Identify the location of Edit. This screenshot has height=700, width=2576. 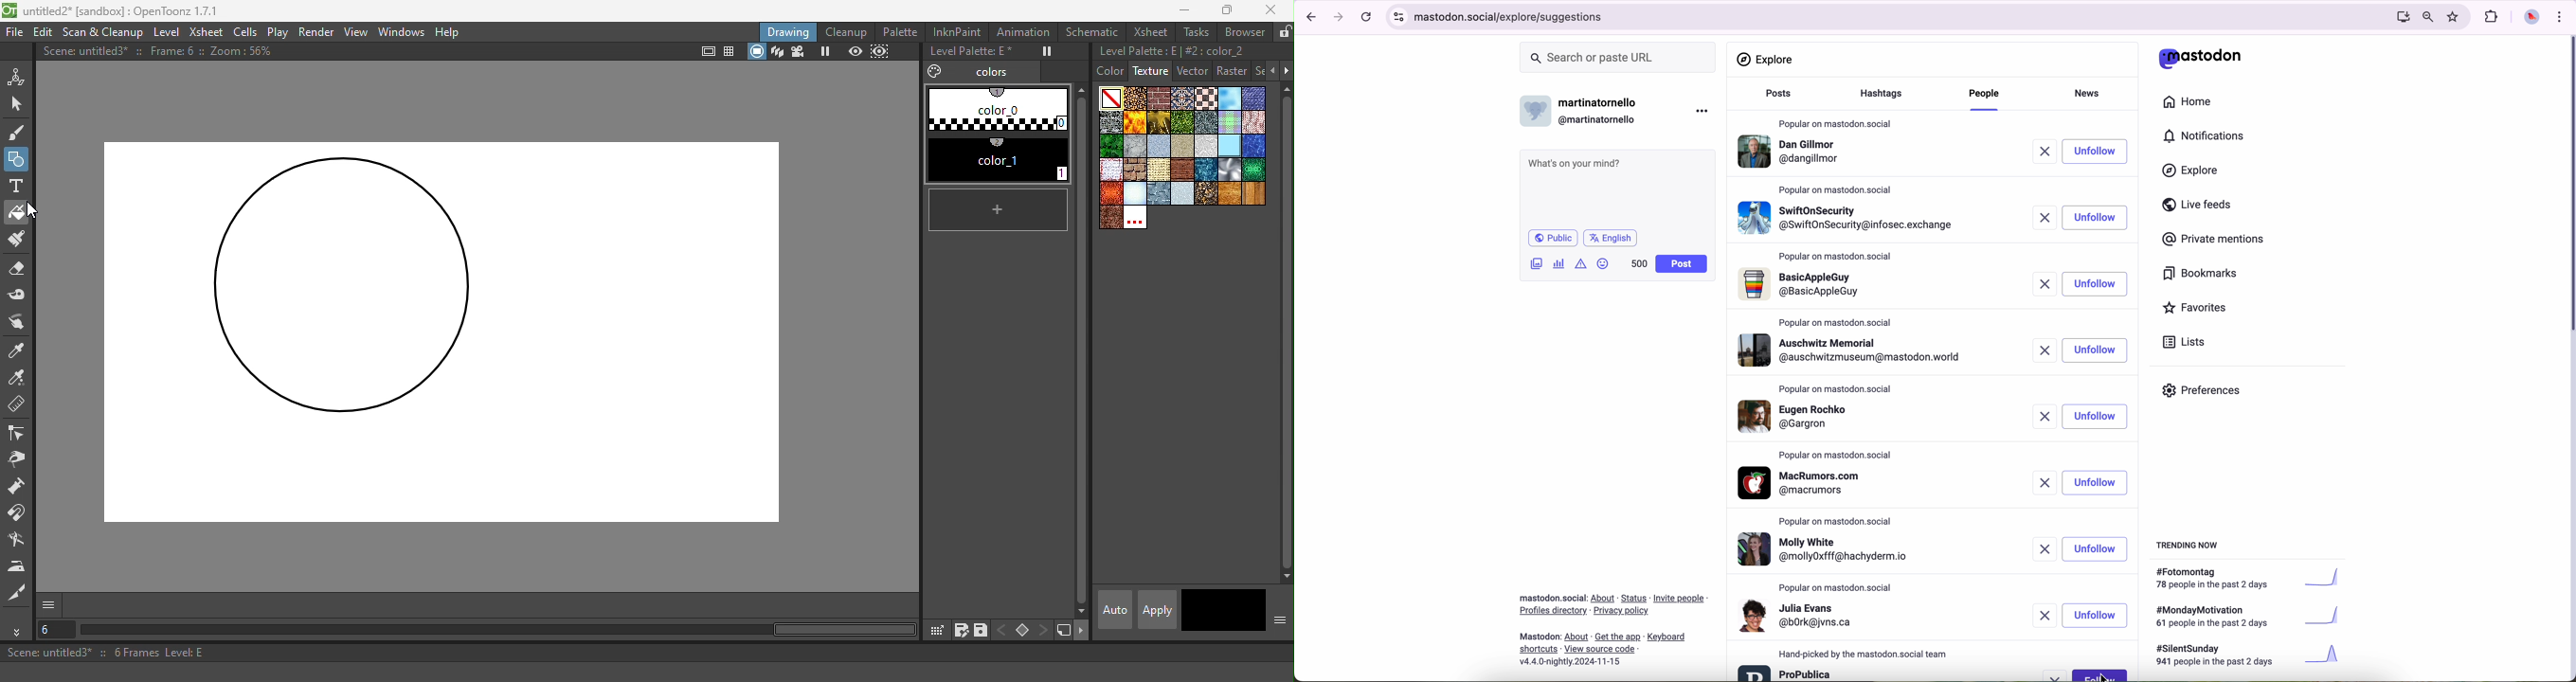
(44, 32).